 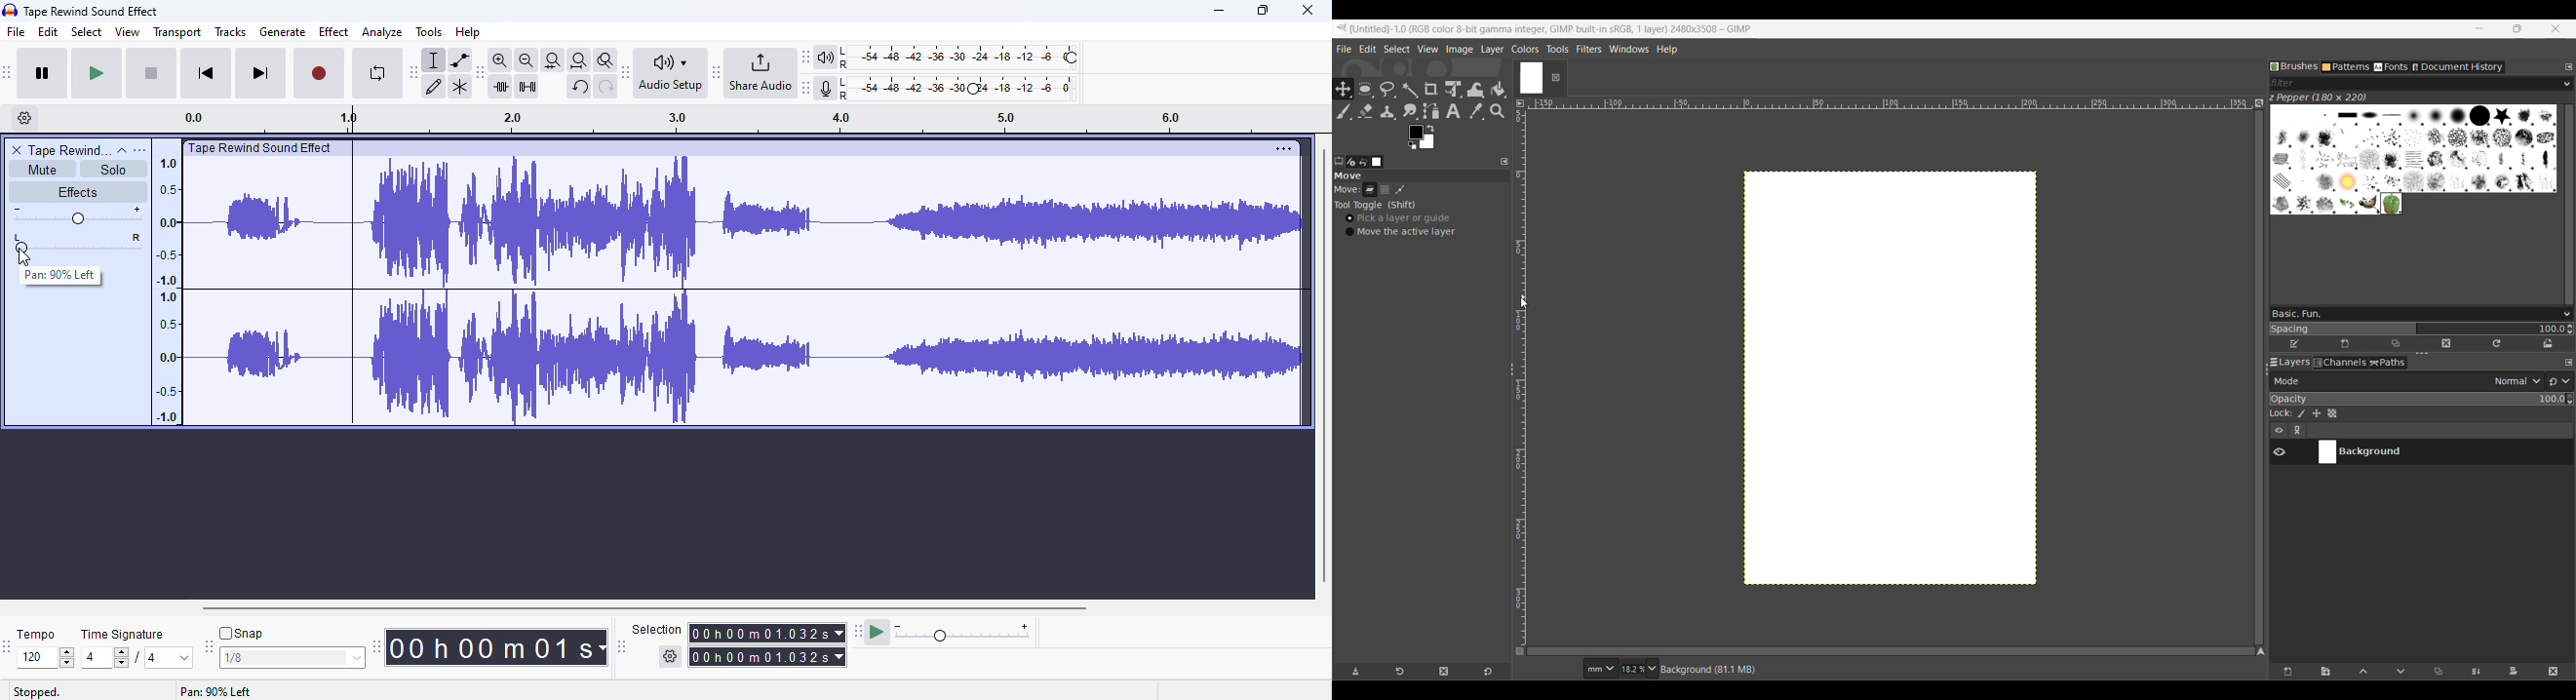 I want to click on Clone tool, so click(x=1388, y=112).